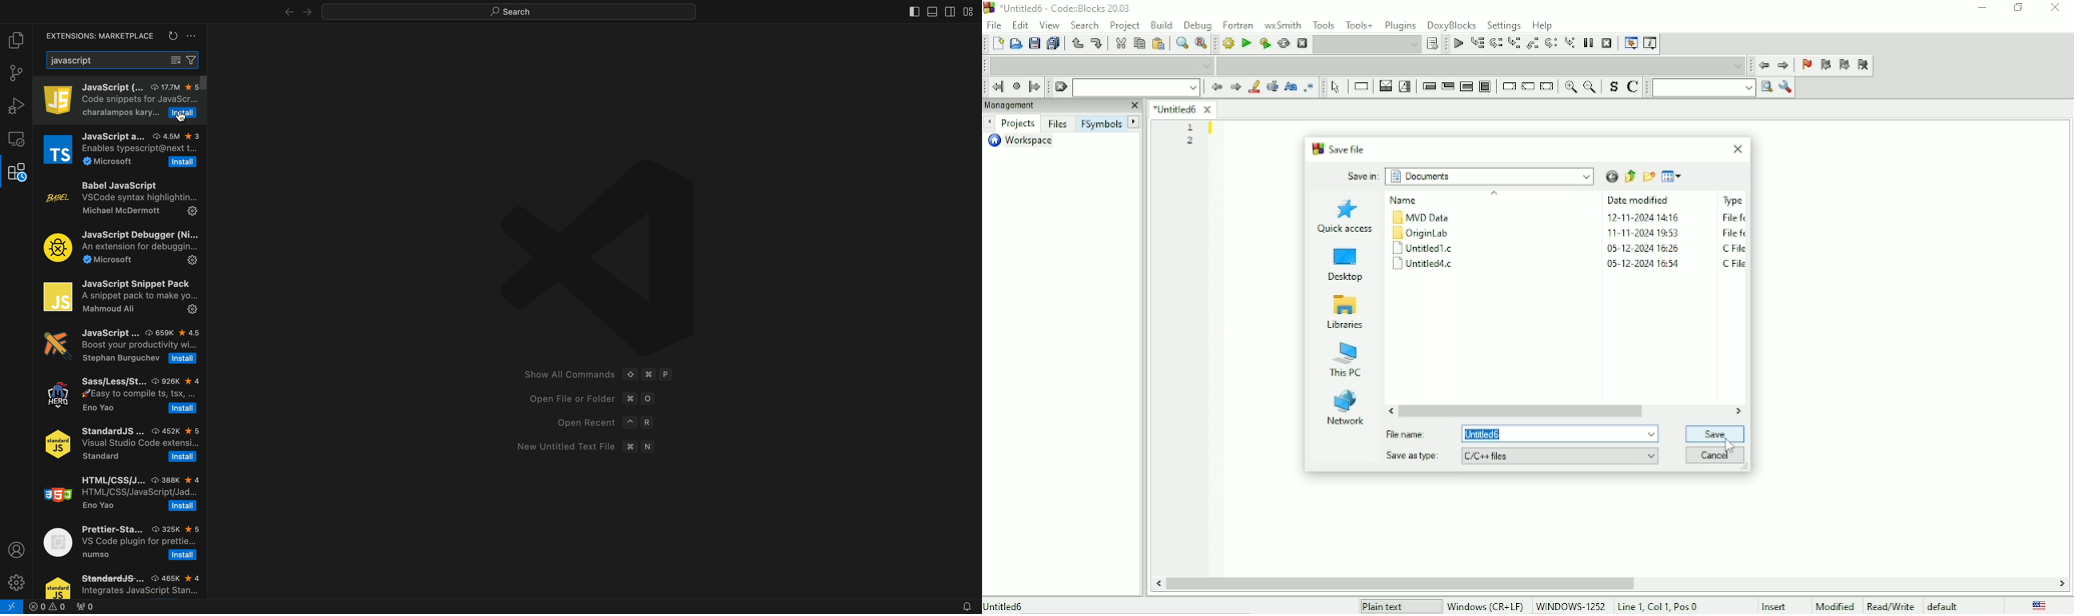 The width and height of the screenshot is (2100, 616). I want to click on Select, so click(1335, 88).